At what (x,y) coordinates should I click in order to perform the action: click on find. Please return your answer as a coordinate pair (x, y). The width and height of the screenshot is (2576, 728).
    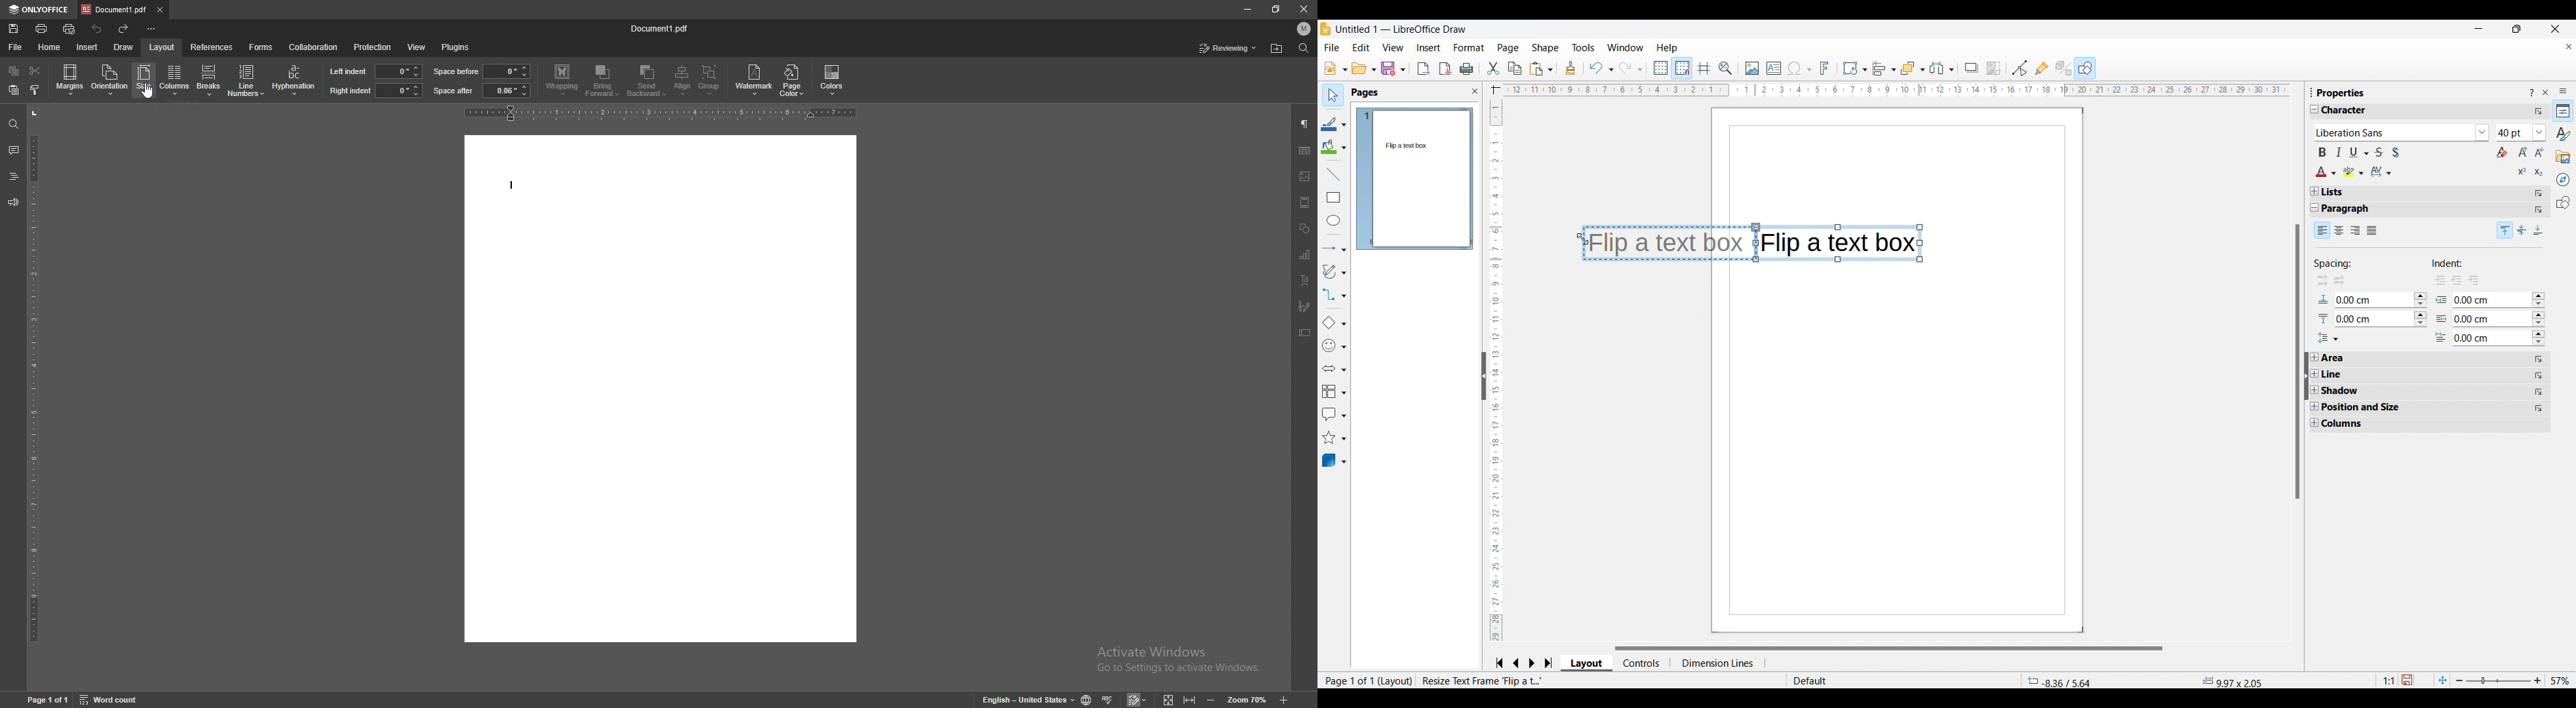
    Looking at the image, I should click on (1304, 48).